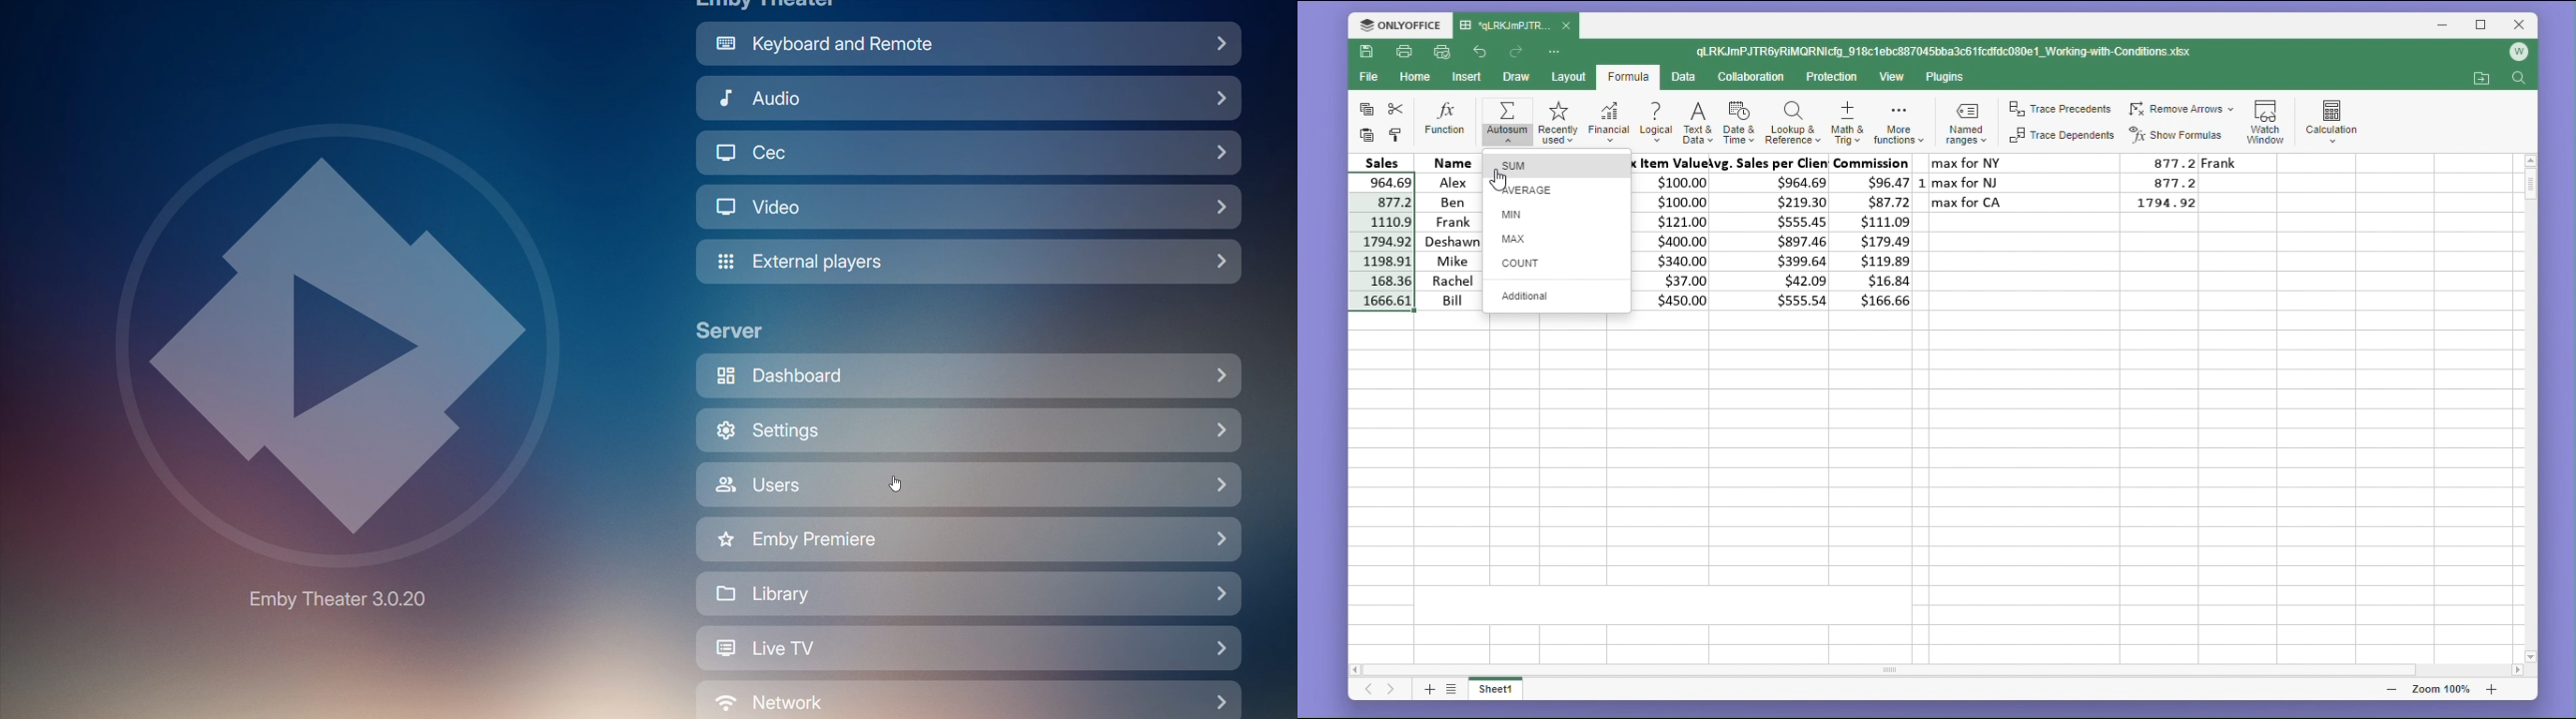  Describe the element at coordinates (2522, 52) in the screenshot. I see `account  logo` at that location.